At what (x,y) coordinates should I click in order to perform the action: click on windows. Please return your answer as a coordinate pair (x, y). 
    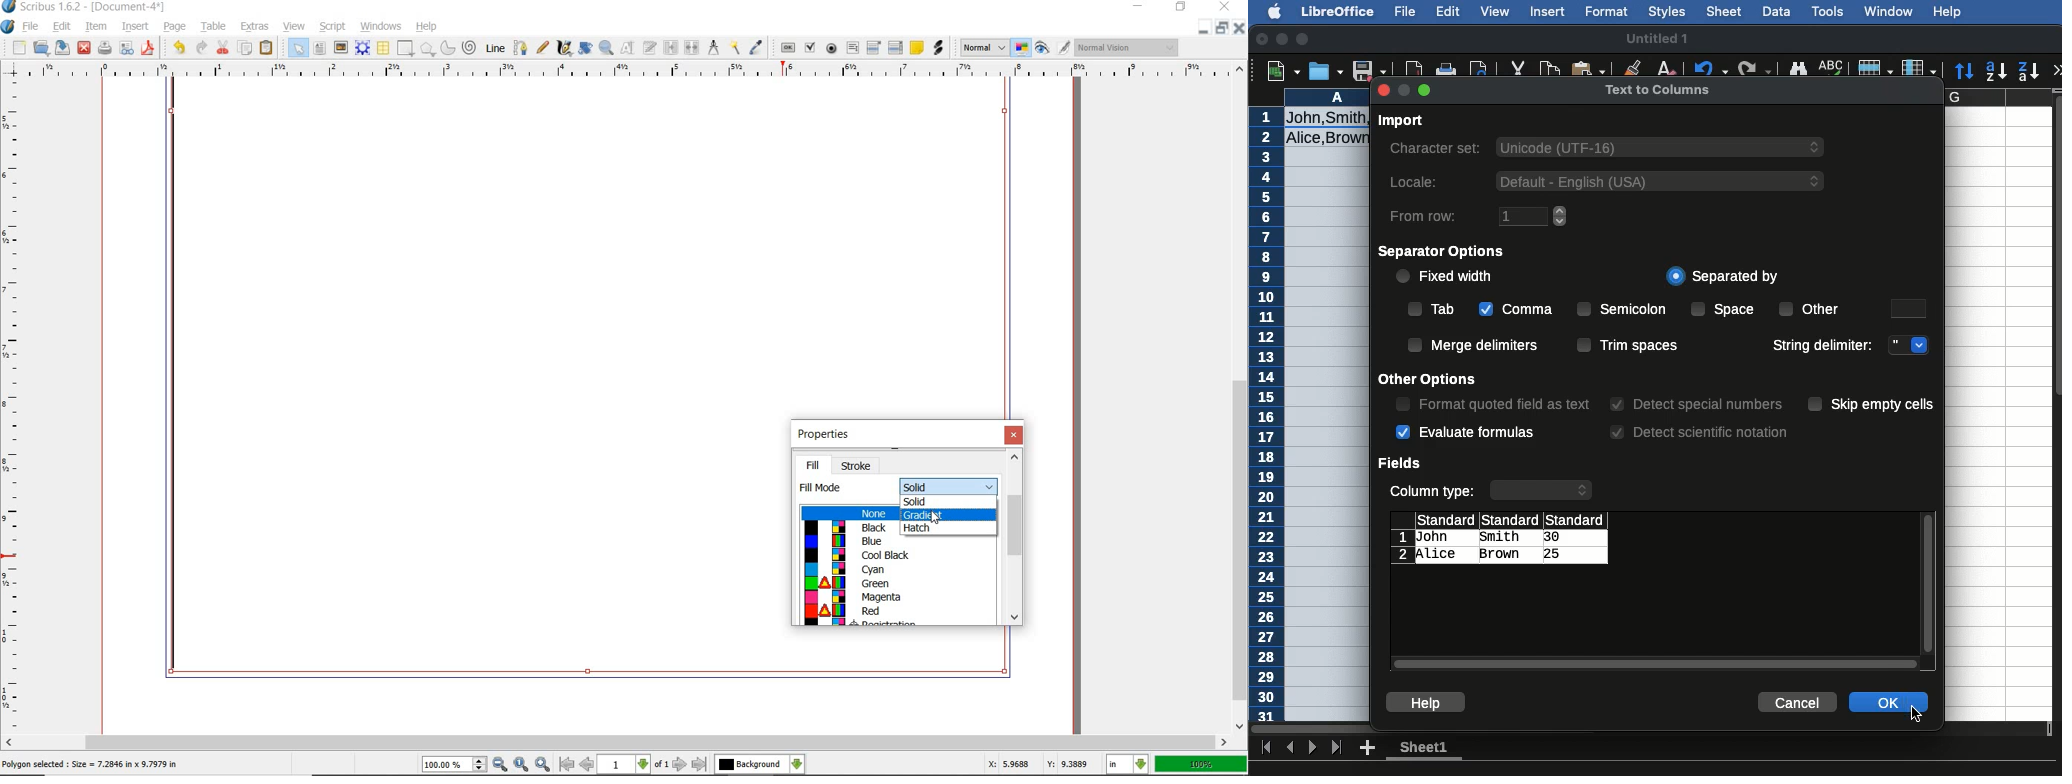
    Looking at the image, I should click on (381, 26).